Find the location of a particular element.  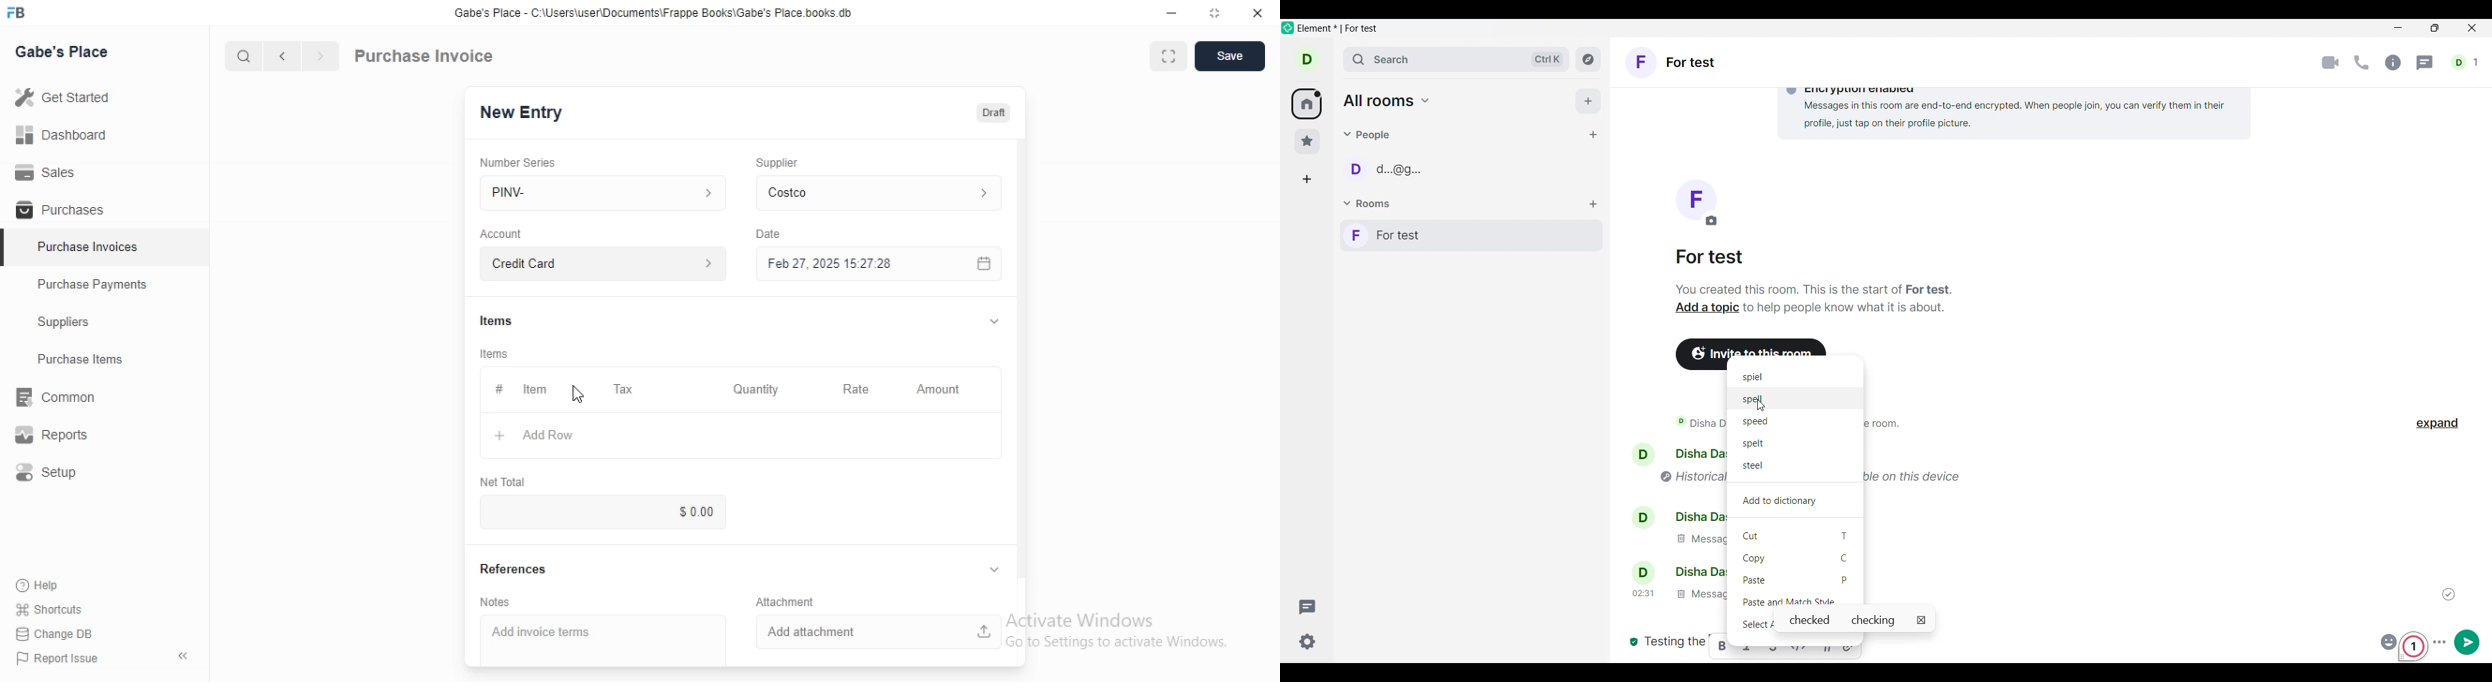

Add is located at coordinates (1588, 101).